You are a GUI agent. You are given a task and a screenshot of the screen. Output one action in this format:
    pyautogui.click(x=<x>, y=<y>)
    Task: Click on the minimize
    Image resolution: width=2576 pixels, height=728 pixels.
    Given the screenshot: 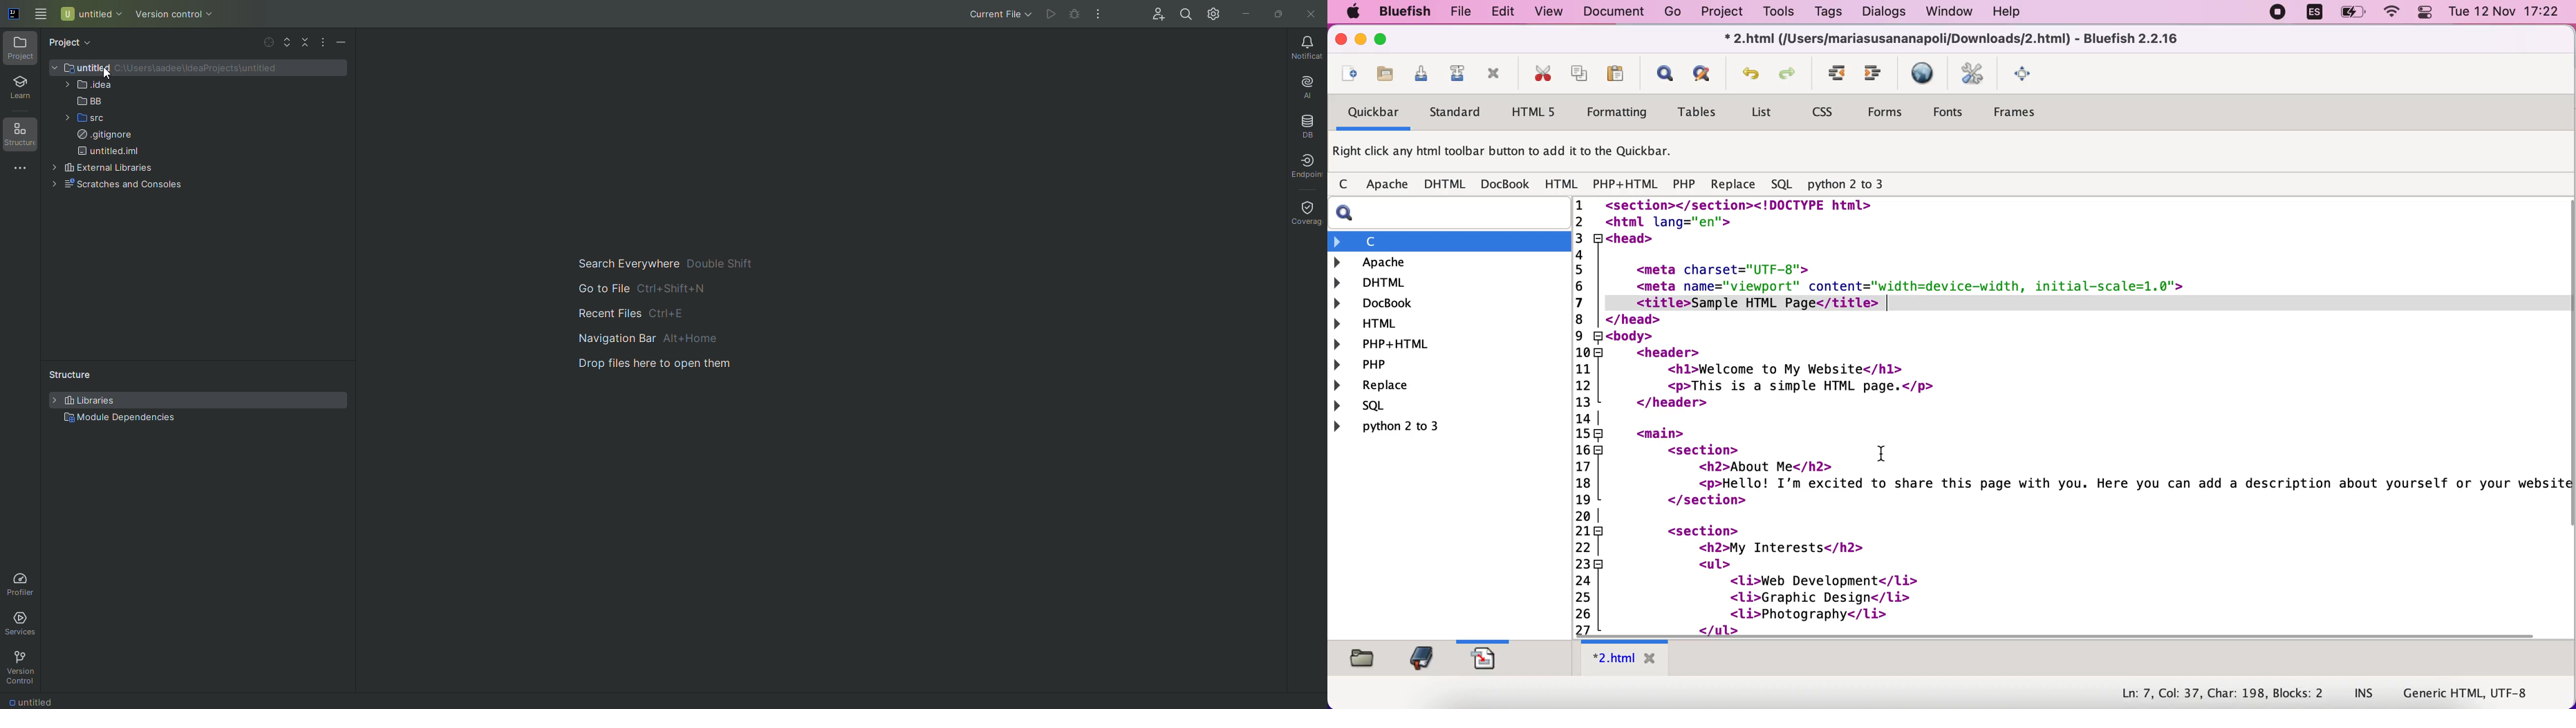 What is the action you would take?
    pyautogui.click(x=1361, y=40)
    